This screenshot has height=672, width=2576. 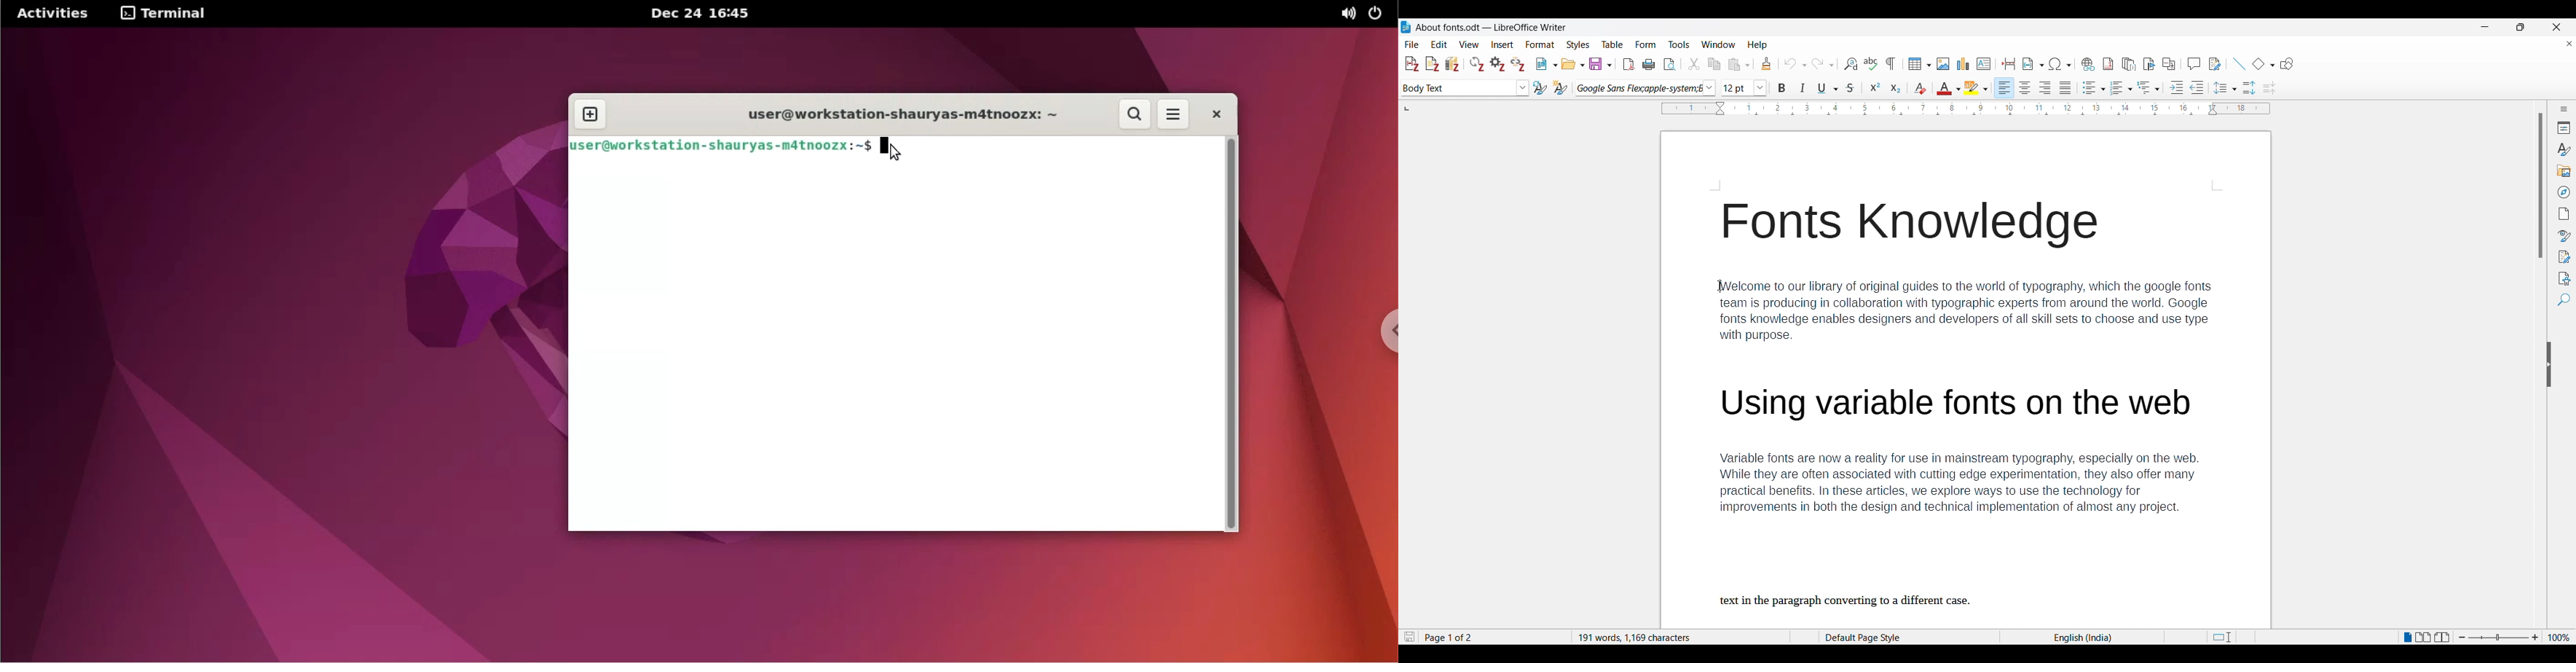 What do you see at coordinates (1921, 88) in the screenshot?
I see `Clear direct formatting` at bounding box center [1921, 88].